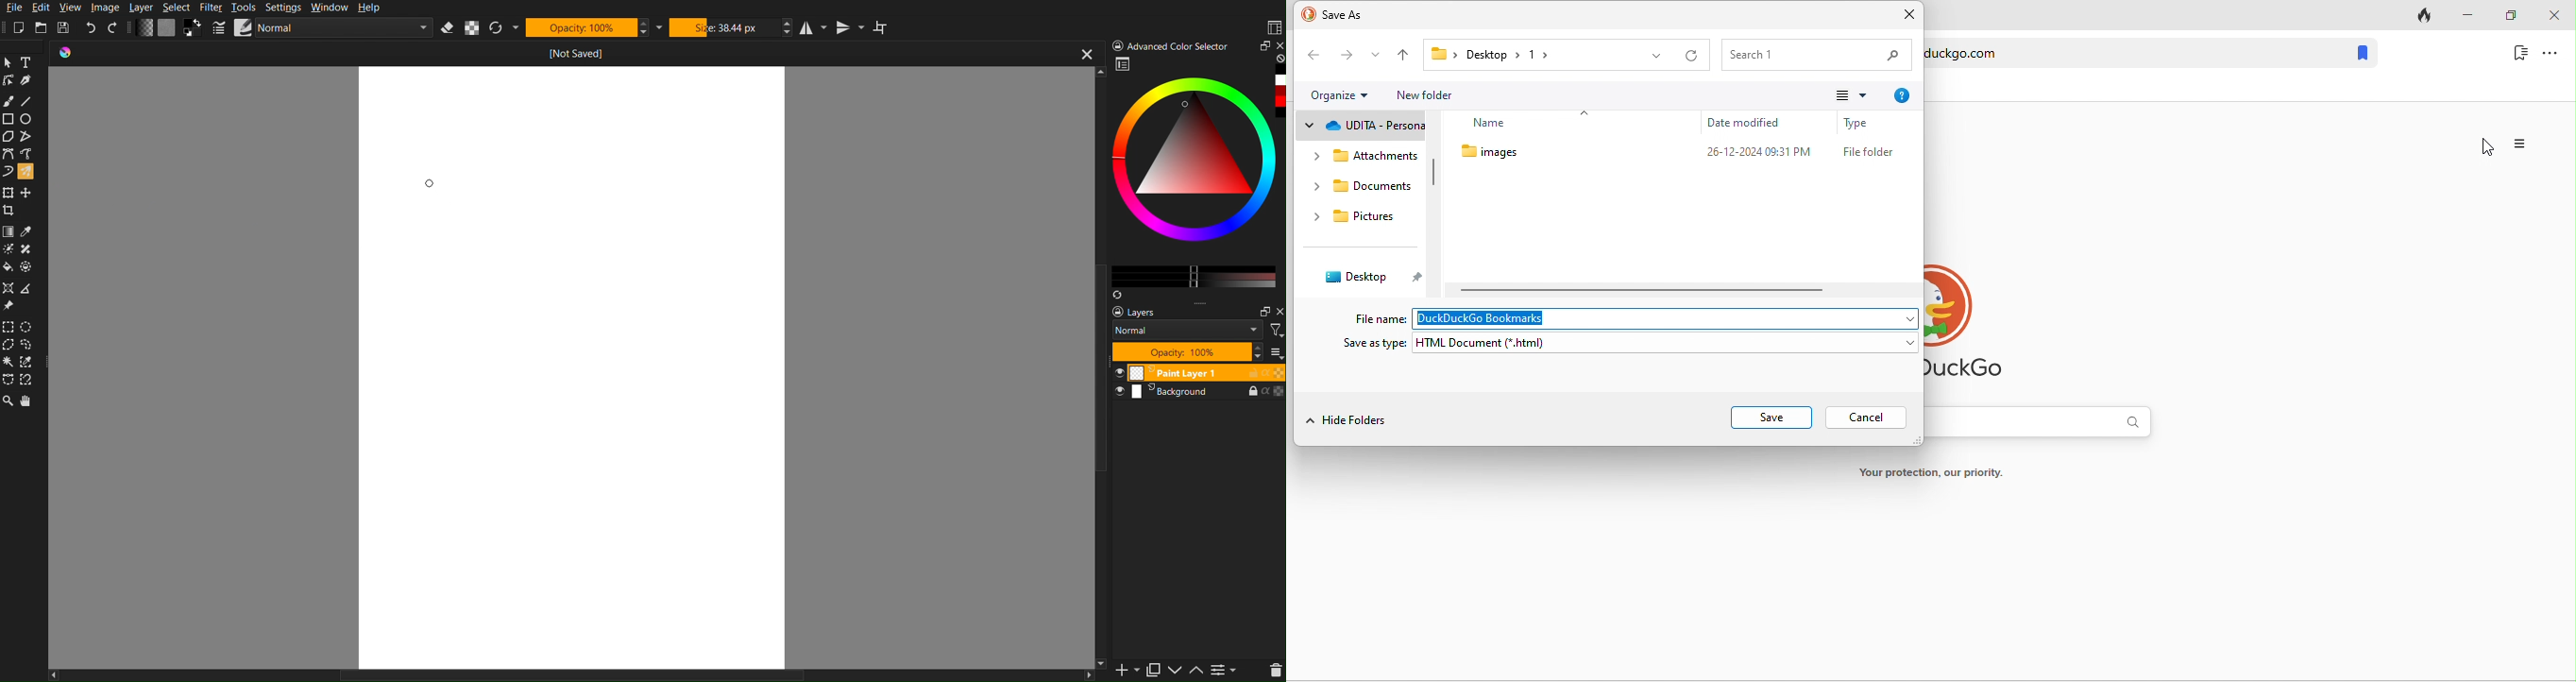 This screenshot has width=2576, height=700. Describe the element at coordinates (1342, 16) in the screenshot. I see `save as` at that location.